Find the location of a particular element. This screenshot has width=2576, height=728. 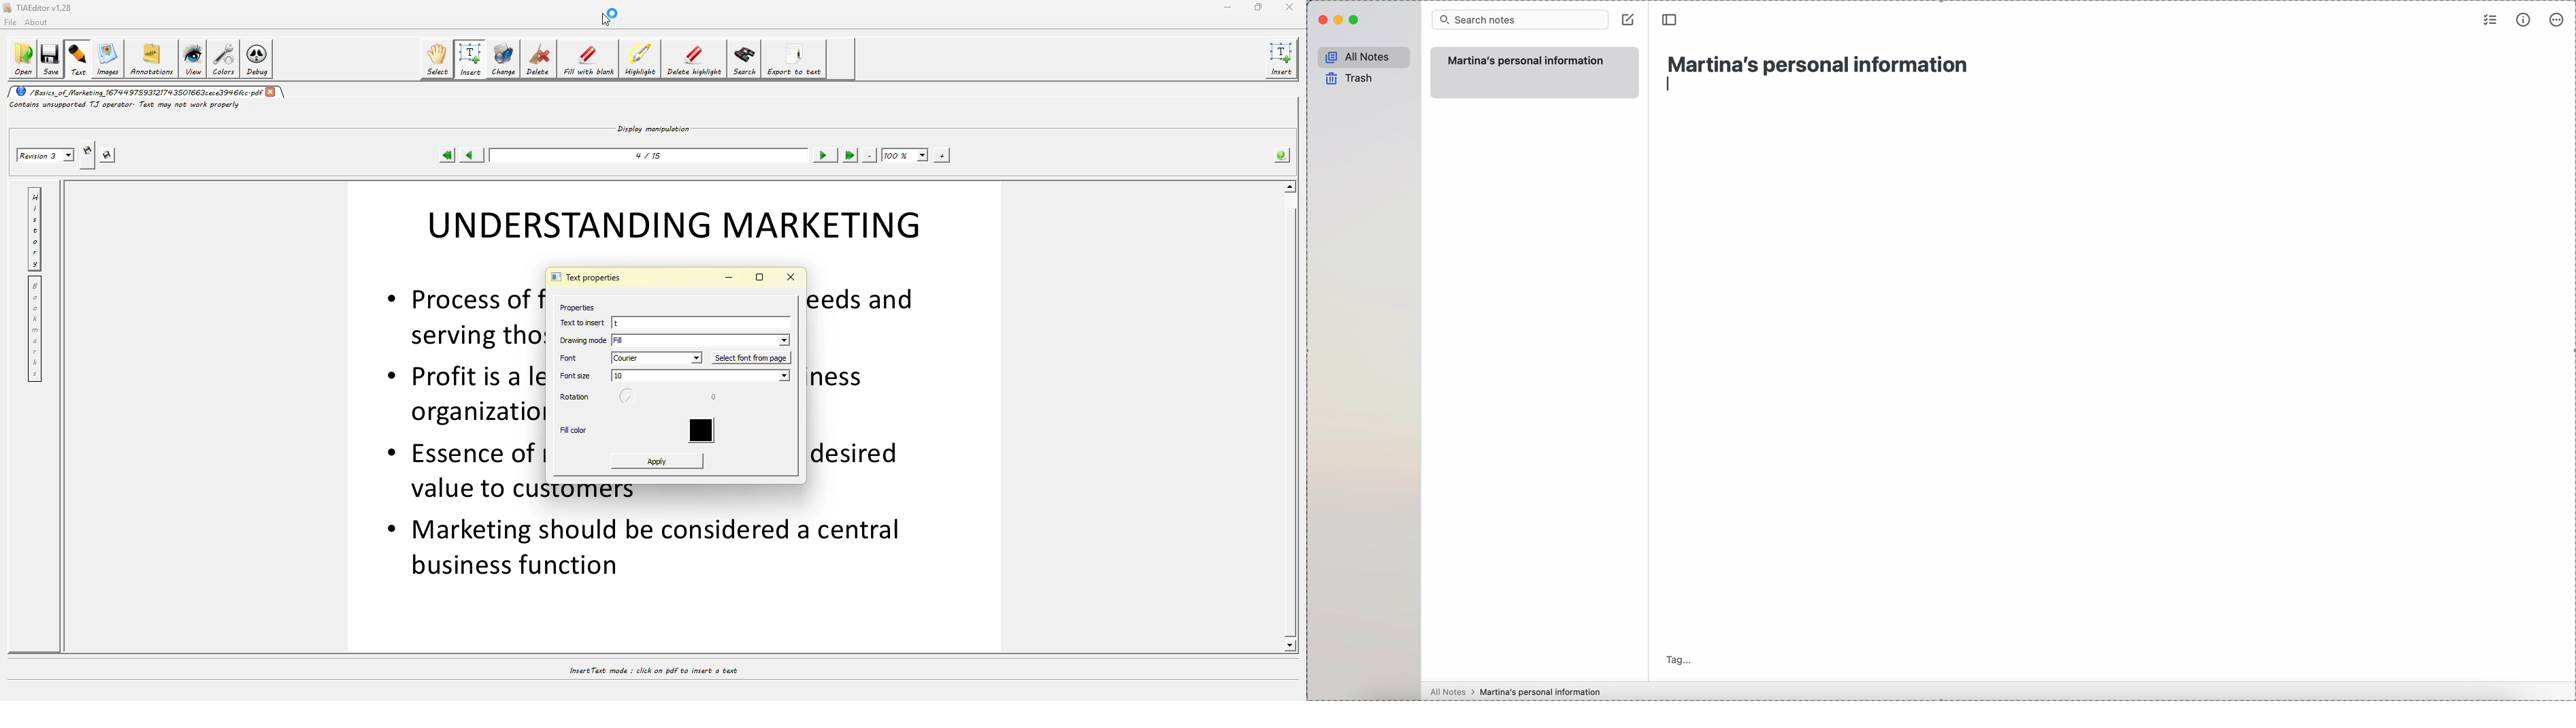

fill color is located at coordinates (574, 431).